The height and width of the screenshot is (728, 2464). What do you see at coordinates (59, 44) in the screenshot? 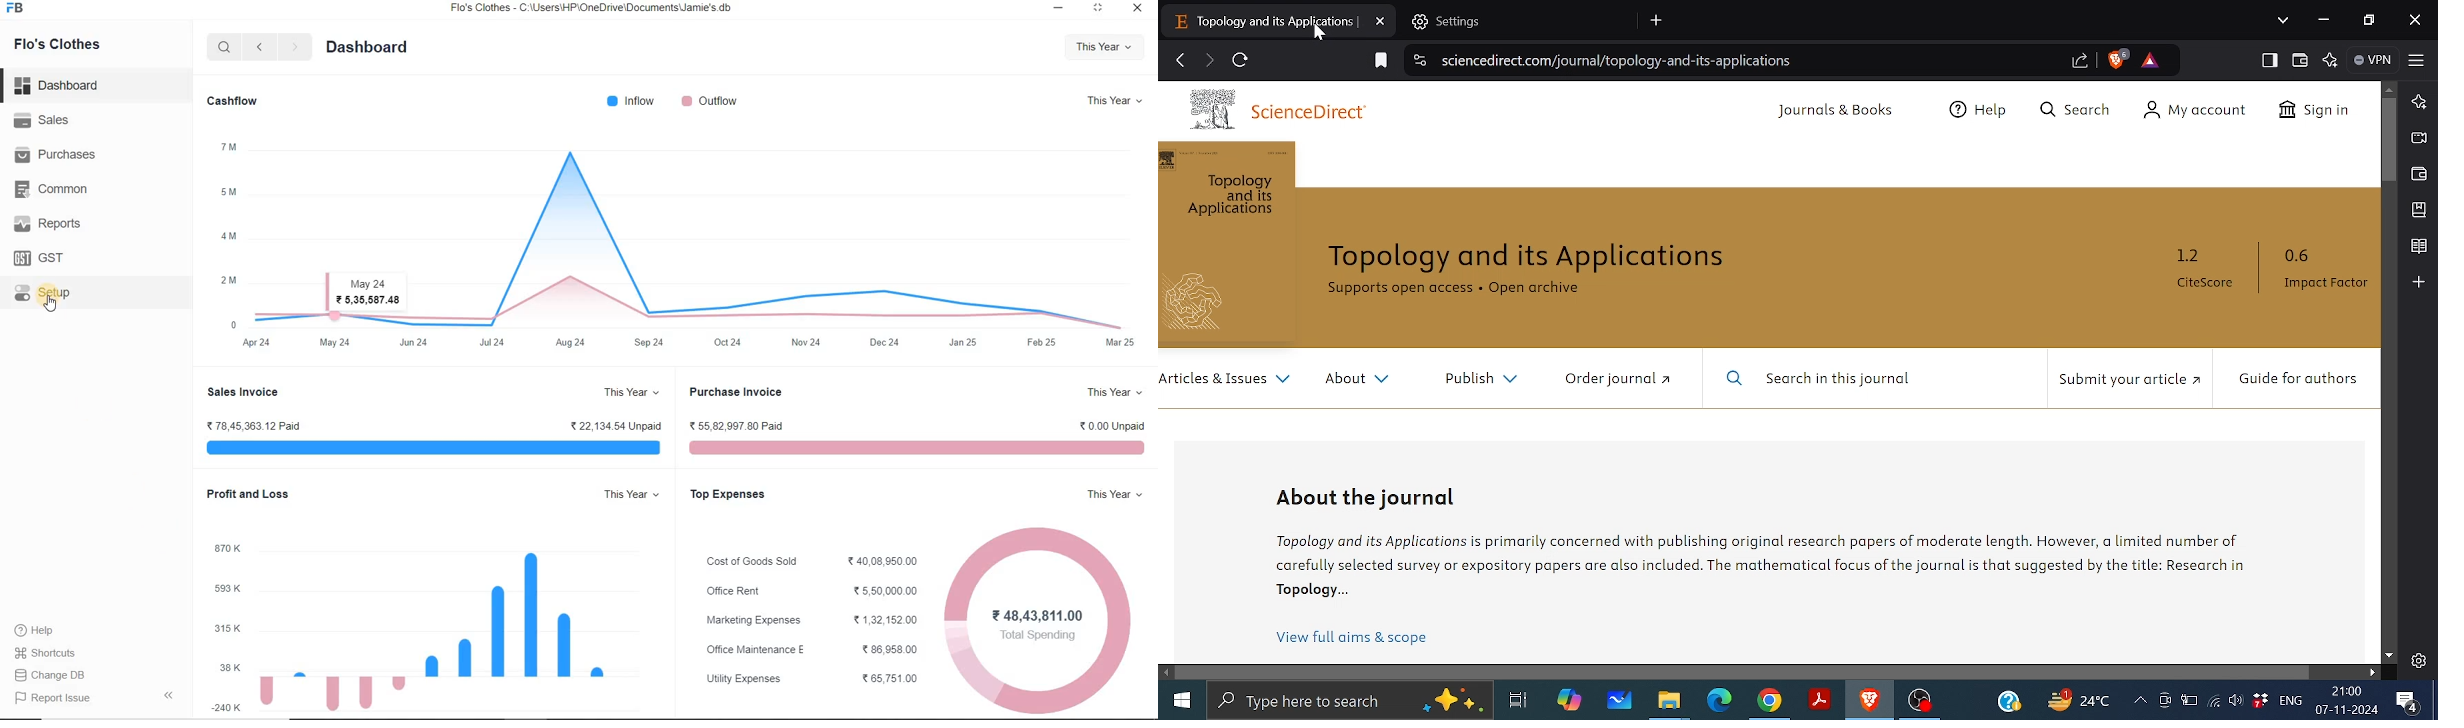
I see `Flo's Clothes` at bounding box center [59, 44].